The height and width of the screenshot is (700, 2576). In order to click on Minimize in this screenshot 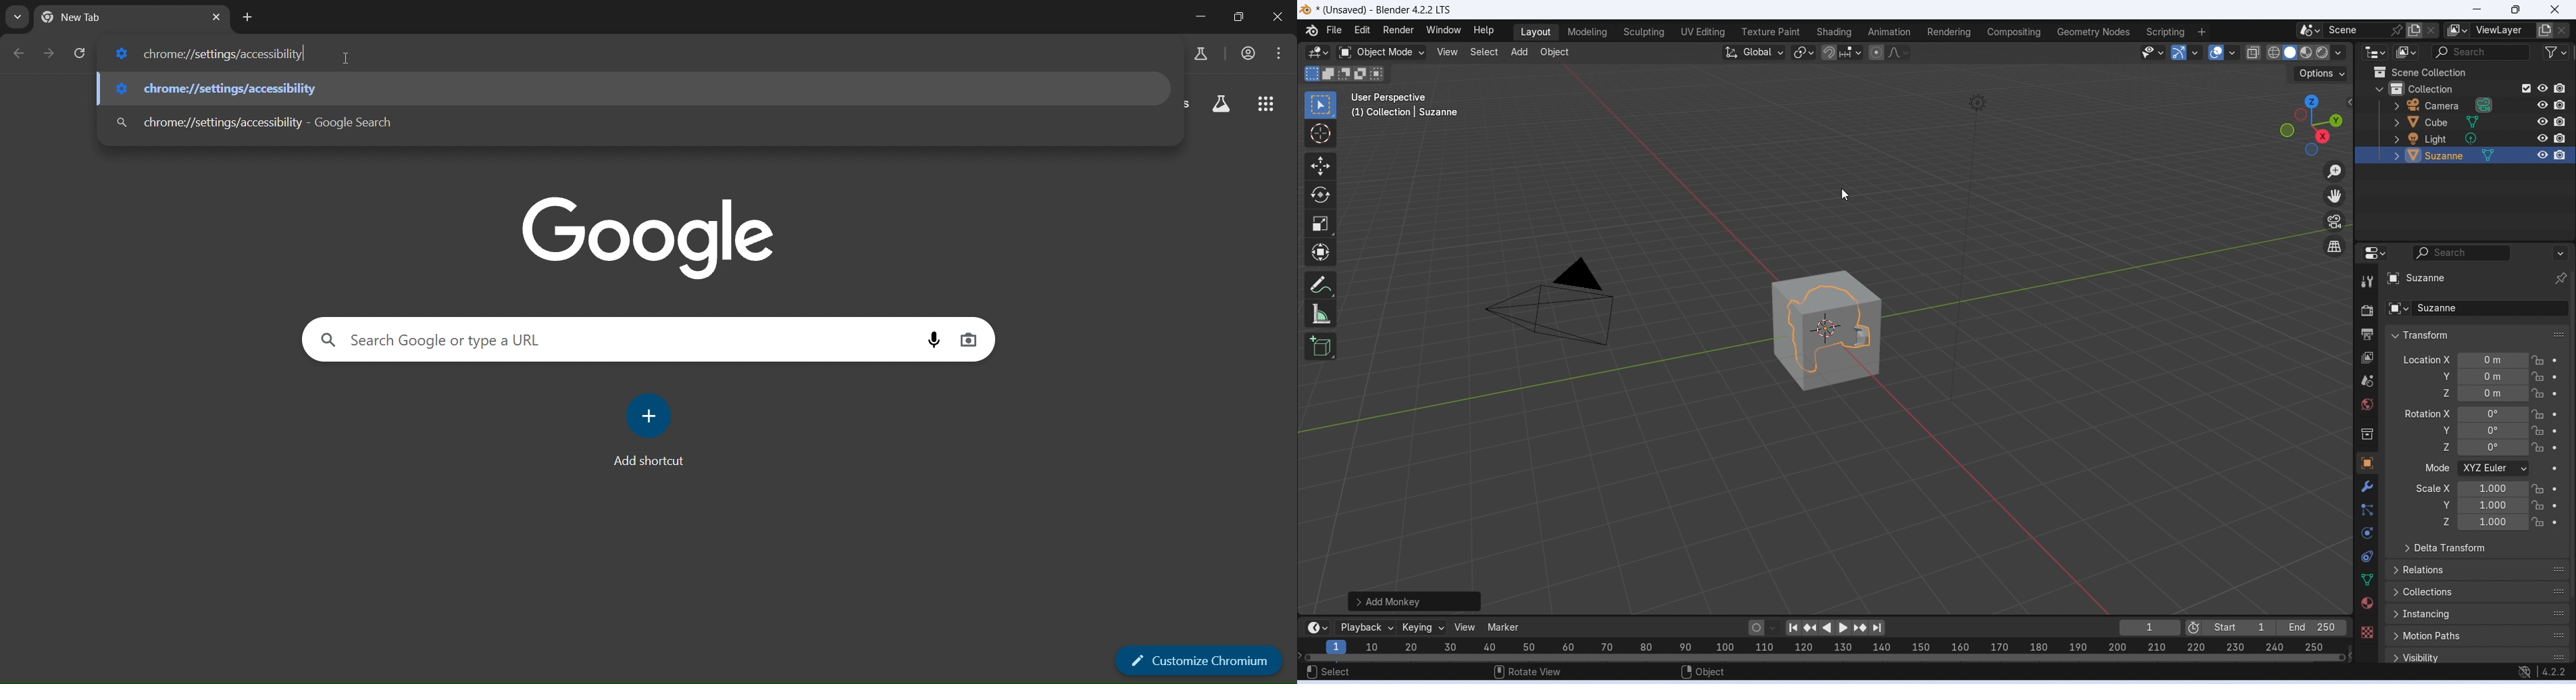, I will do `click(2475, 10)`.